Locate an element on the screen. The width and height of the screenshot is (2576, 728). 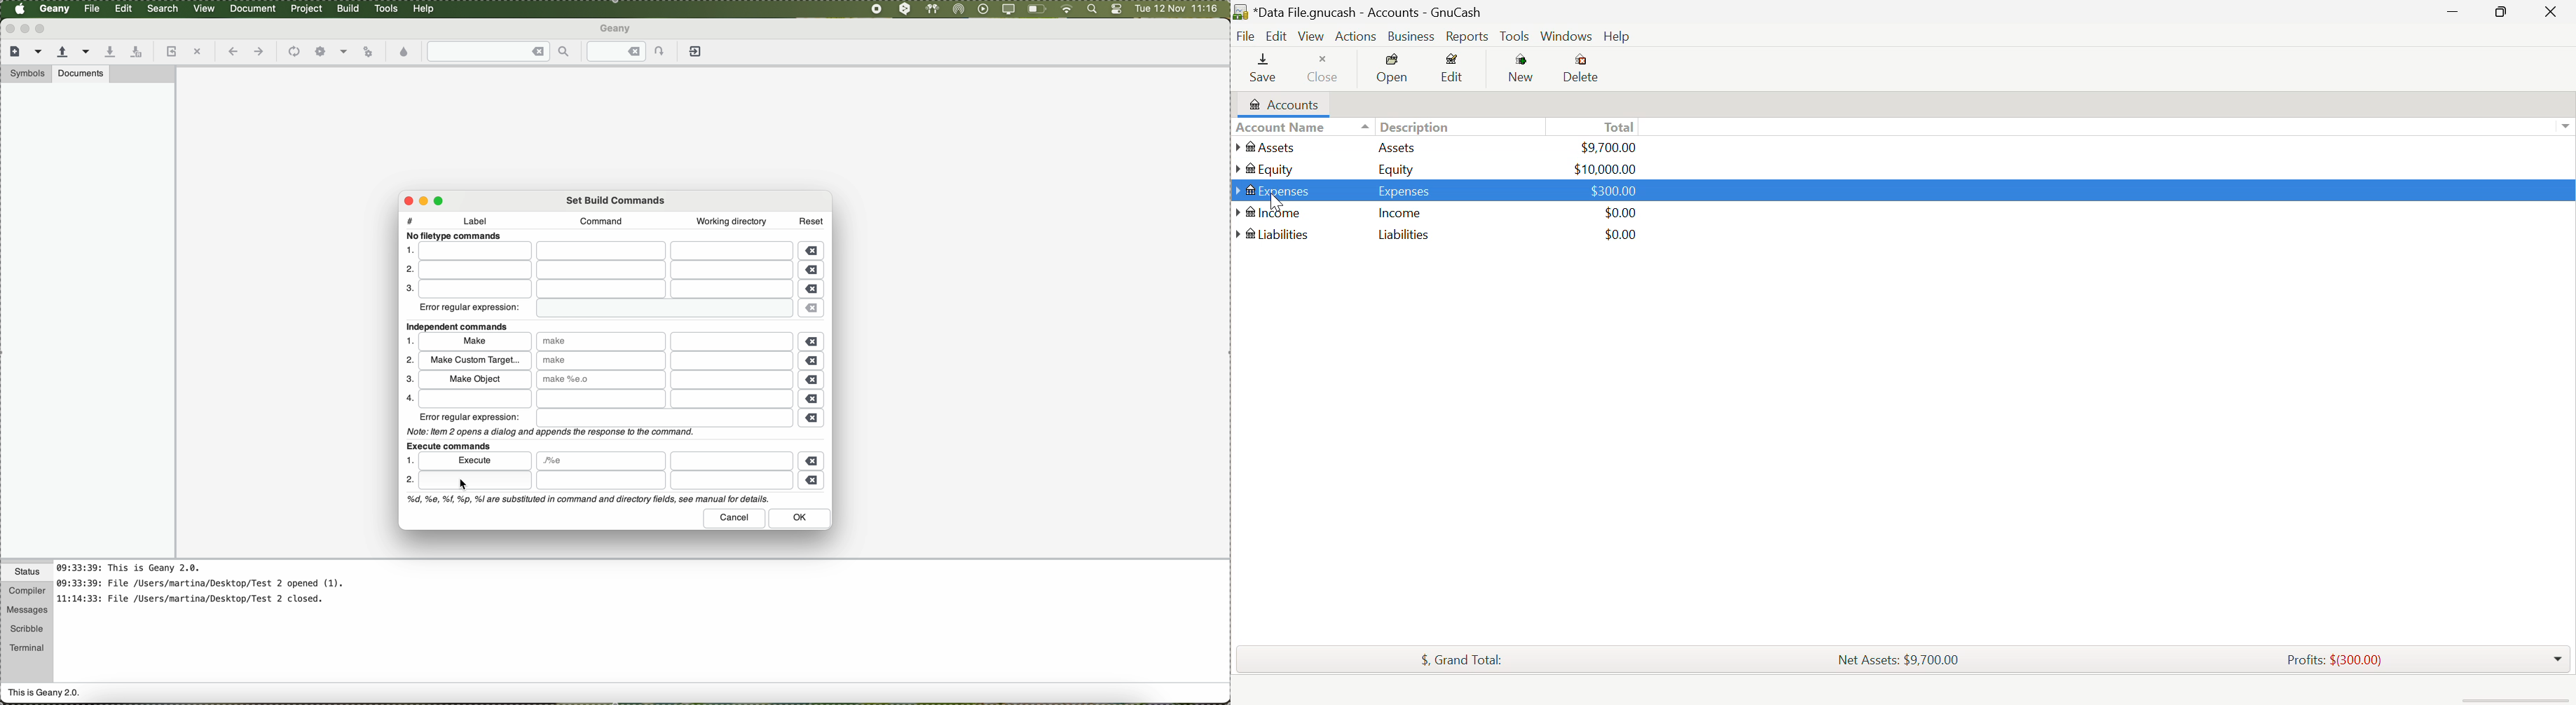
2 is located at coordinates (408, 360).